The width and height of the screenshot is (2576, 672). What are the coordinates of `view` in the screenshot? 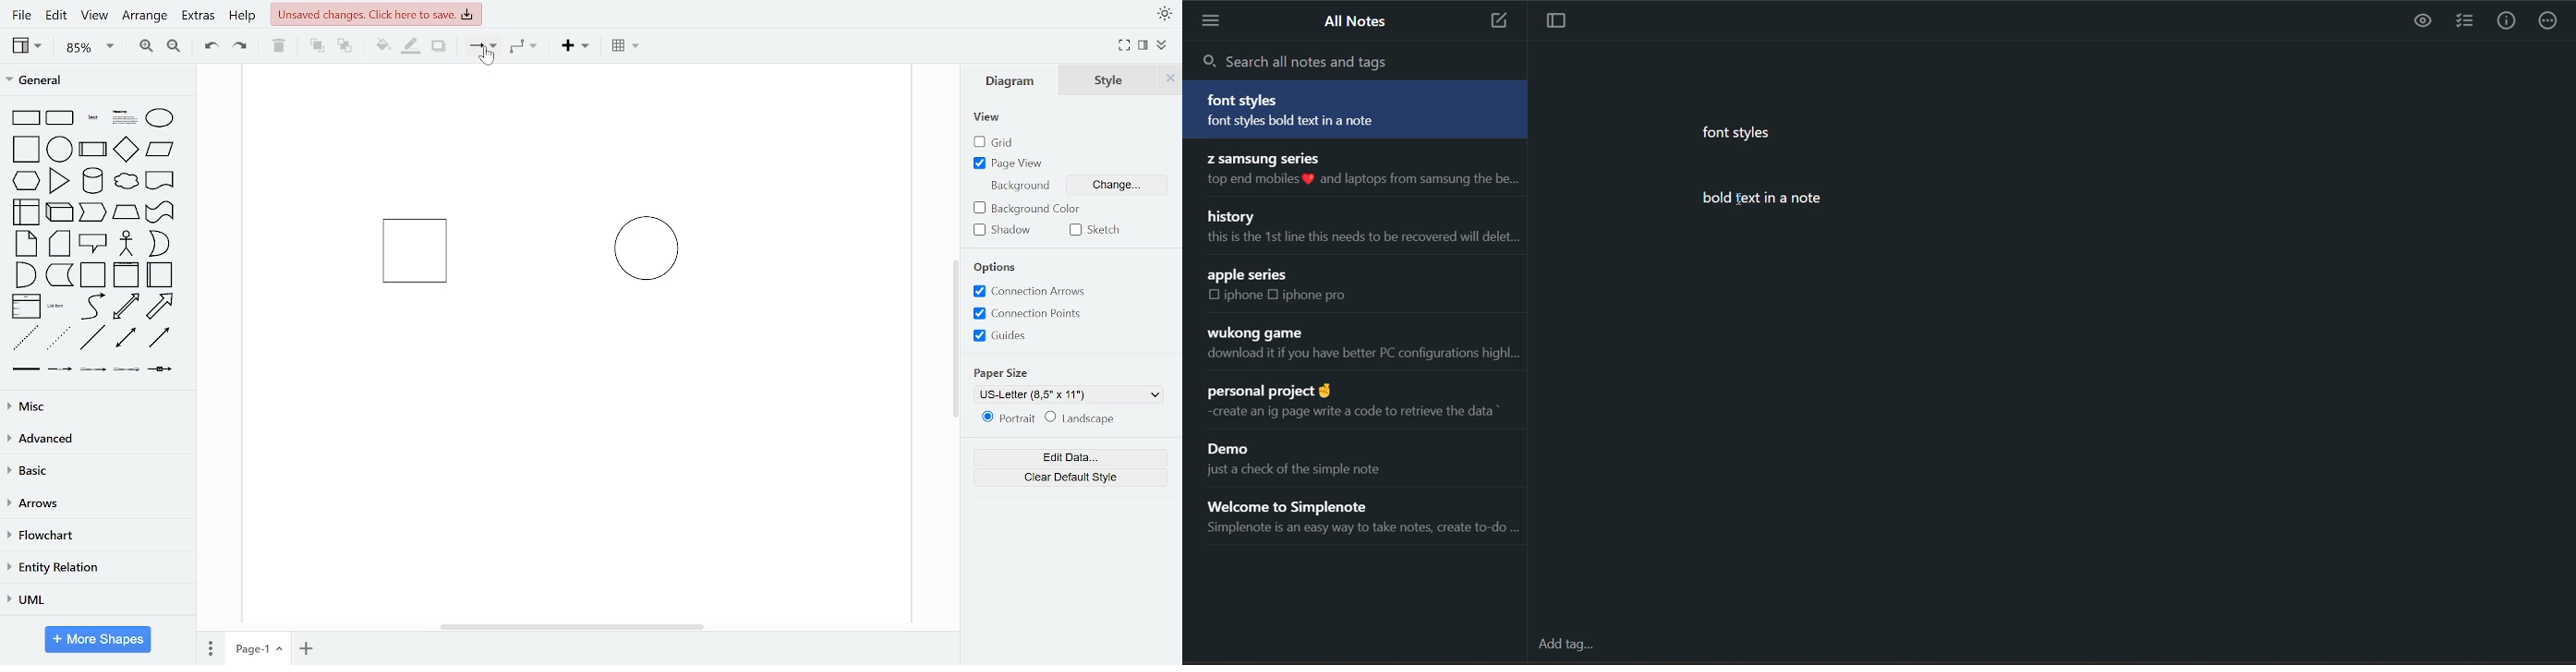 It's located at (30, 45).